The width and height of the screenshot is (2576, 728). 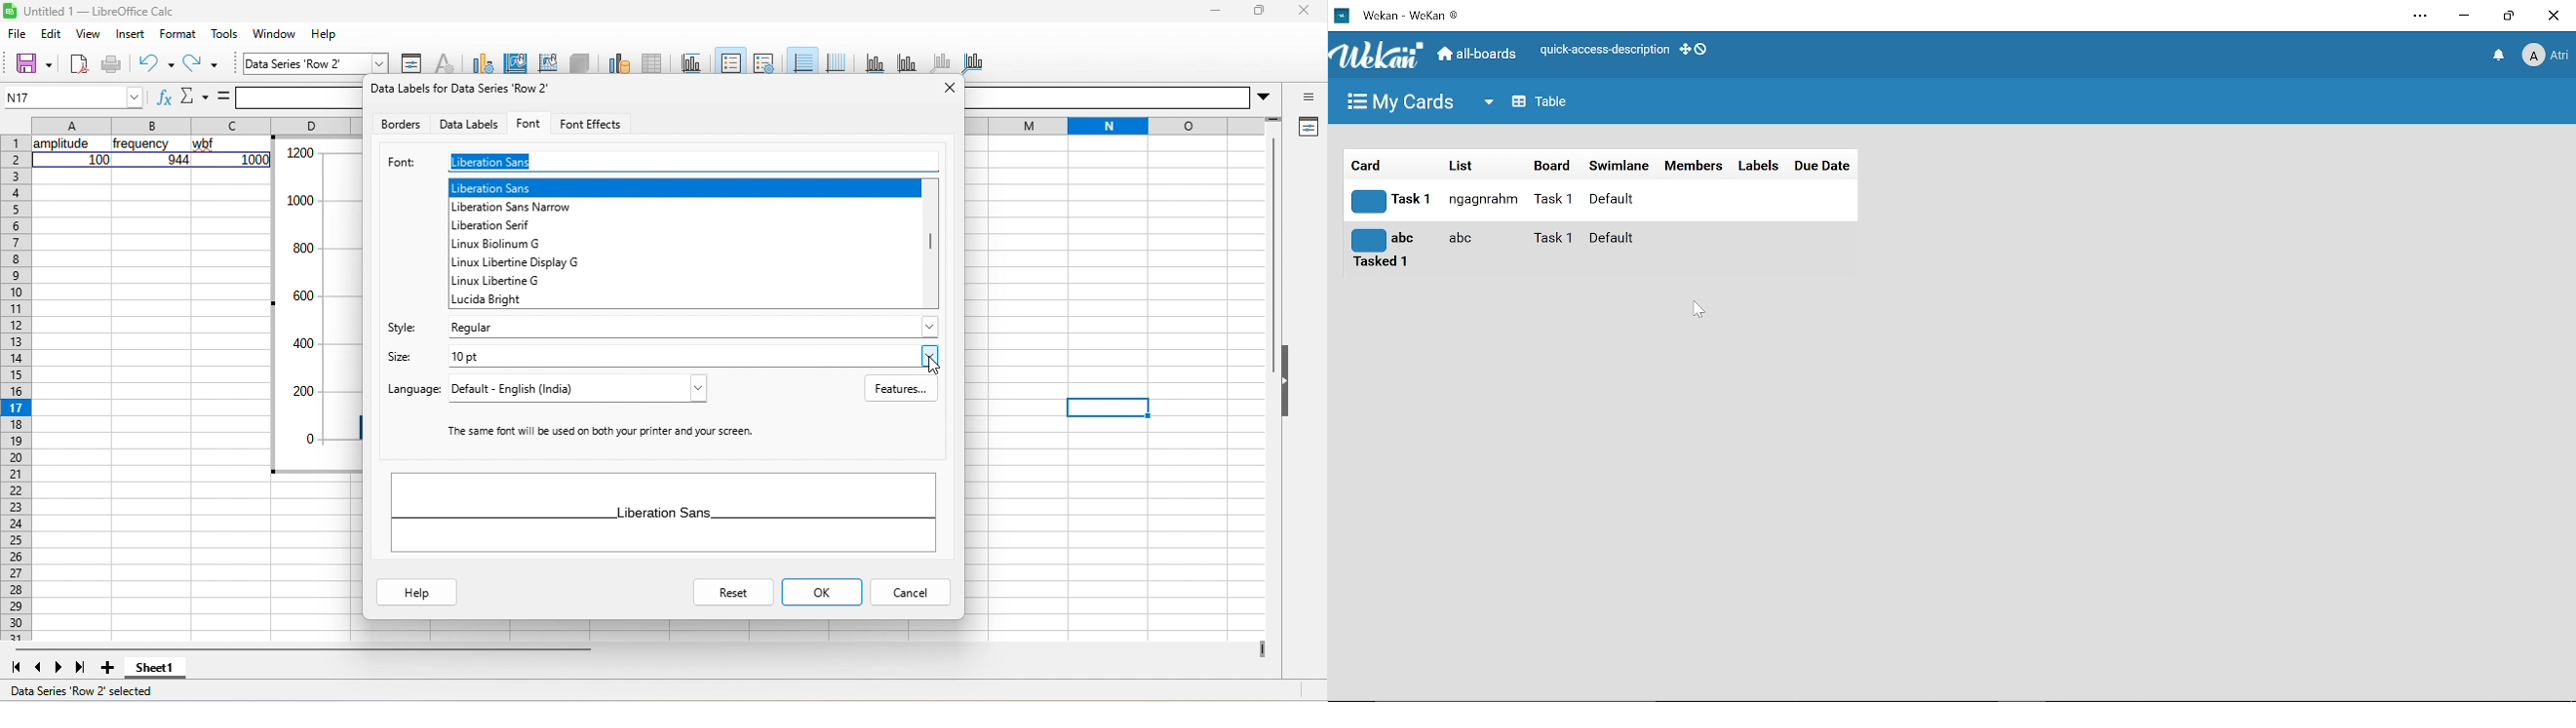 I want to click on board name, so click(x=1557, y=237).